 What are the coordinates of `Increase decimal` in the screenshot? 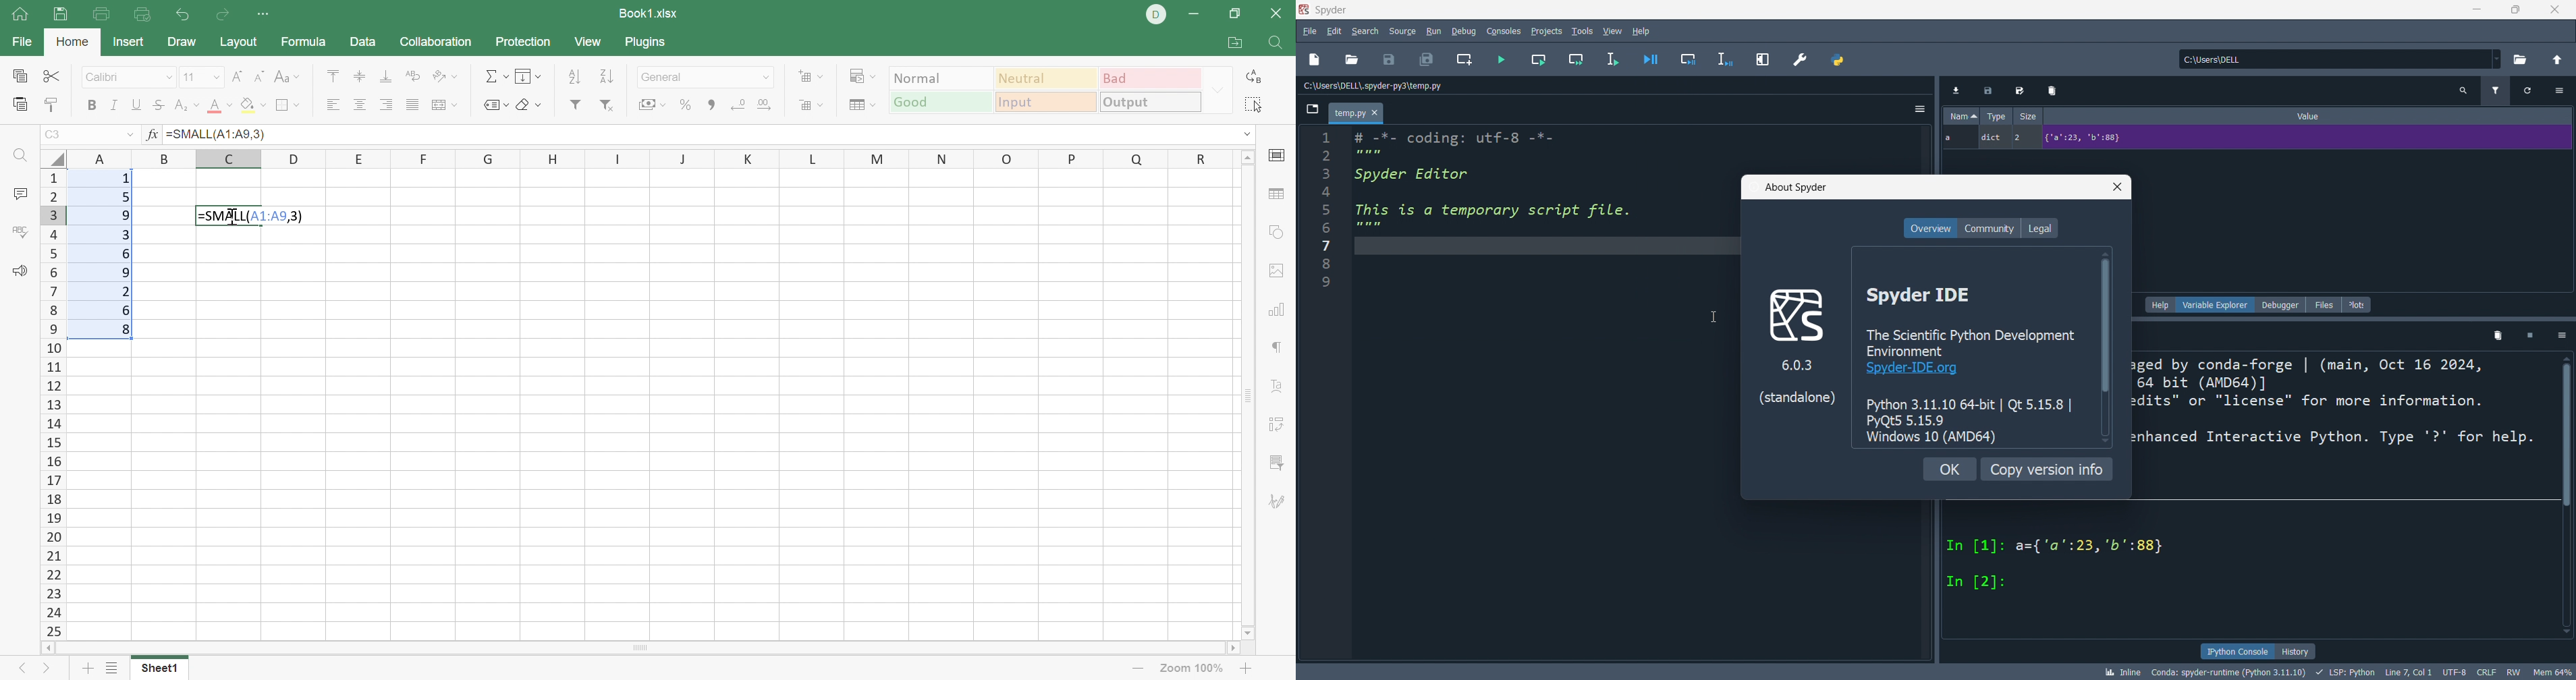 It's located at (764, 105).